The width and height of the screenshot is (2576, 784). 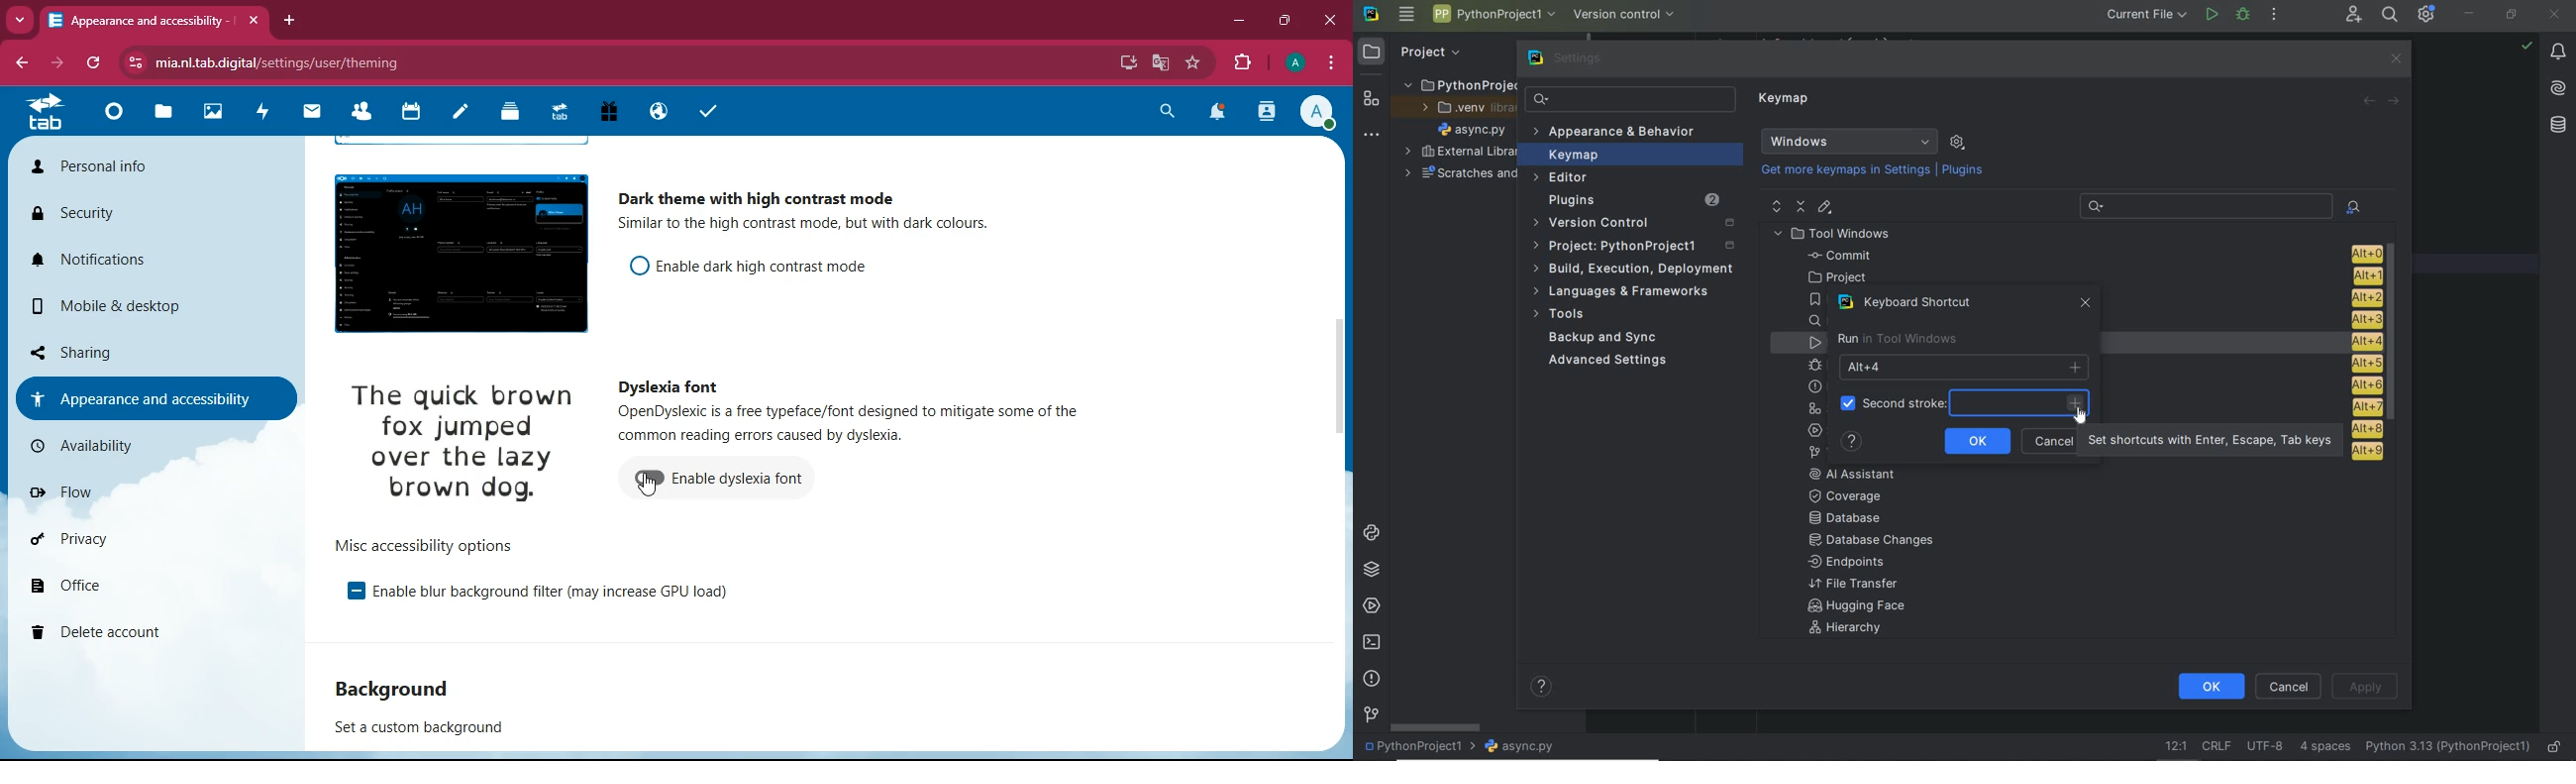 I want to click on alt + 6, so click(x=2366, y=386).